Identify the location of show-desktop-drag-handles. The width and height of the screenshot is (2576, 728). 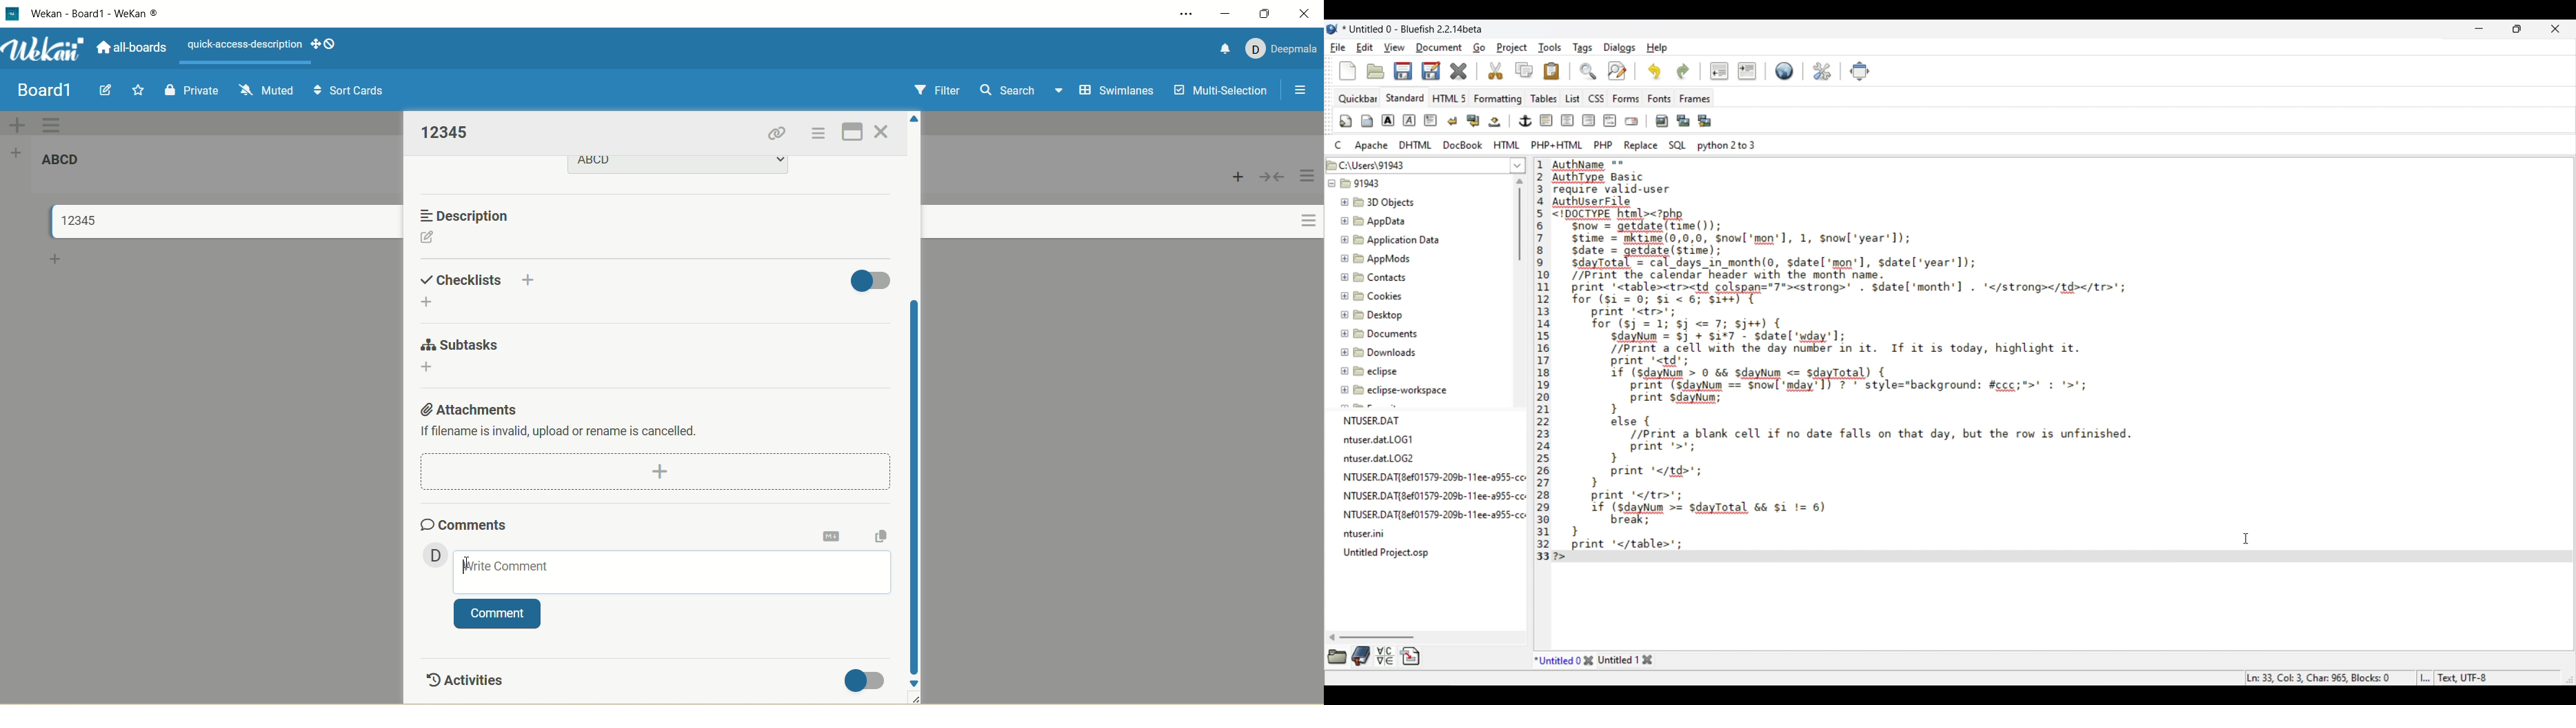
(332, 44).